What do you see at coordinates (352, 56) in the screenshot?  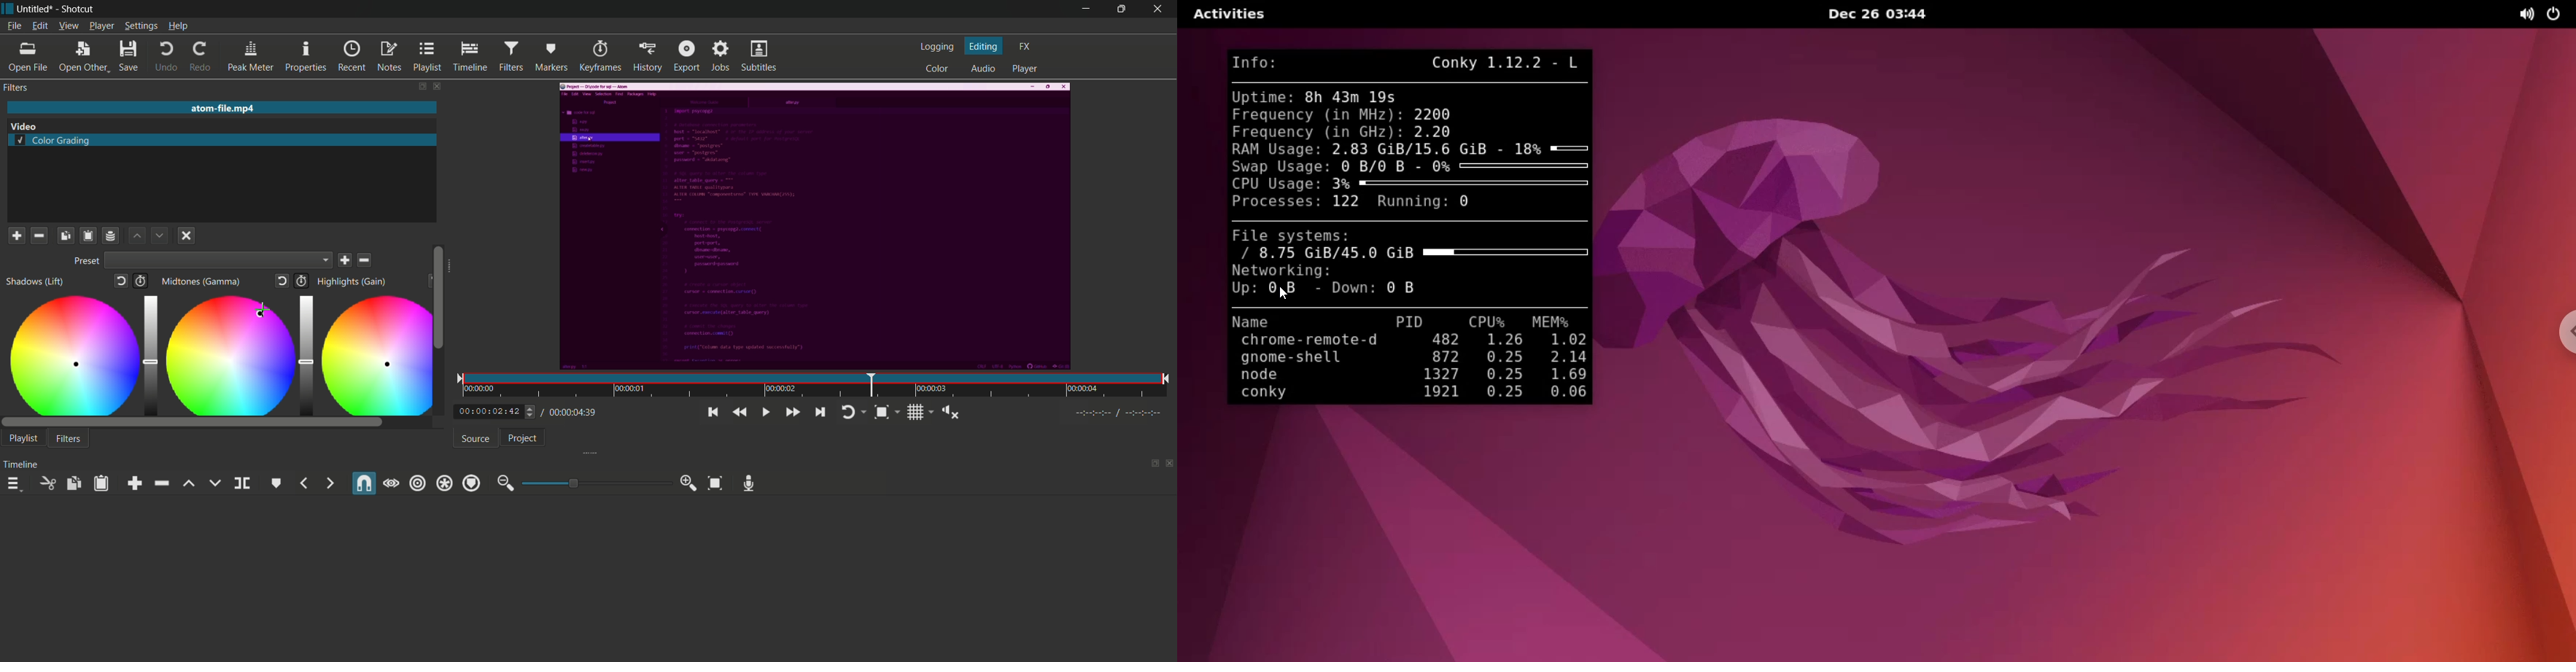 I see `recent` at bounding box center [352, 56].